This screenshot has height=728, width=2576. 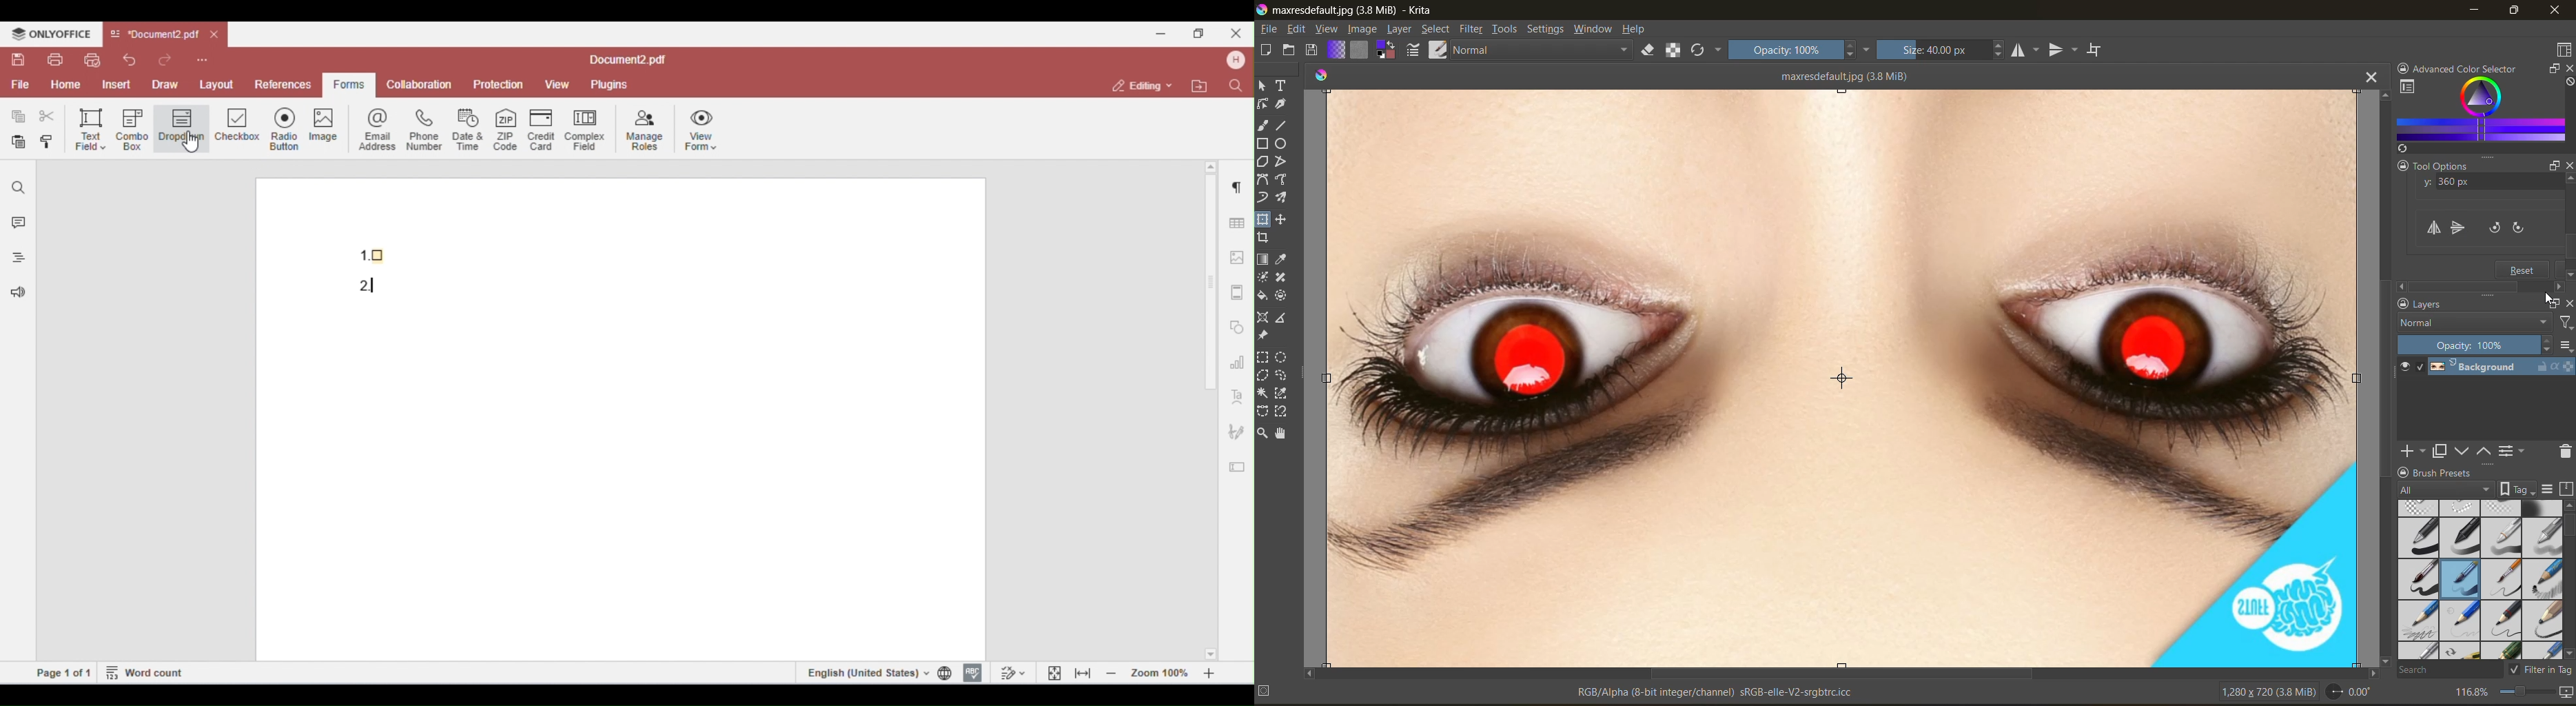 What do you see at coordinates (2464, 450) in the screenshot?
I see `mask down` at bounding box center [2464, 450].